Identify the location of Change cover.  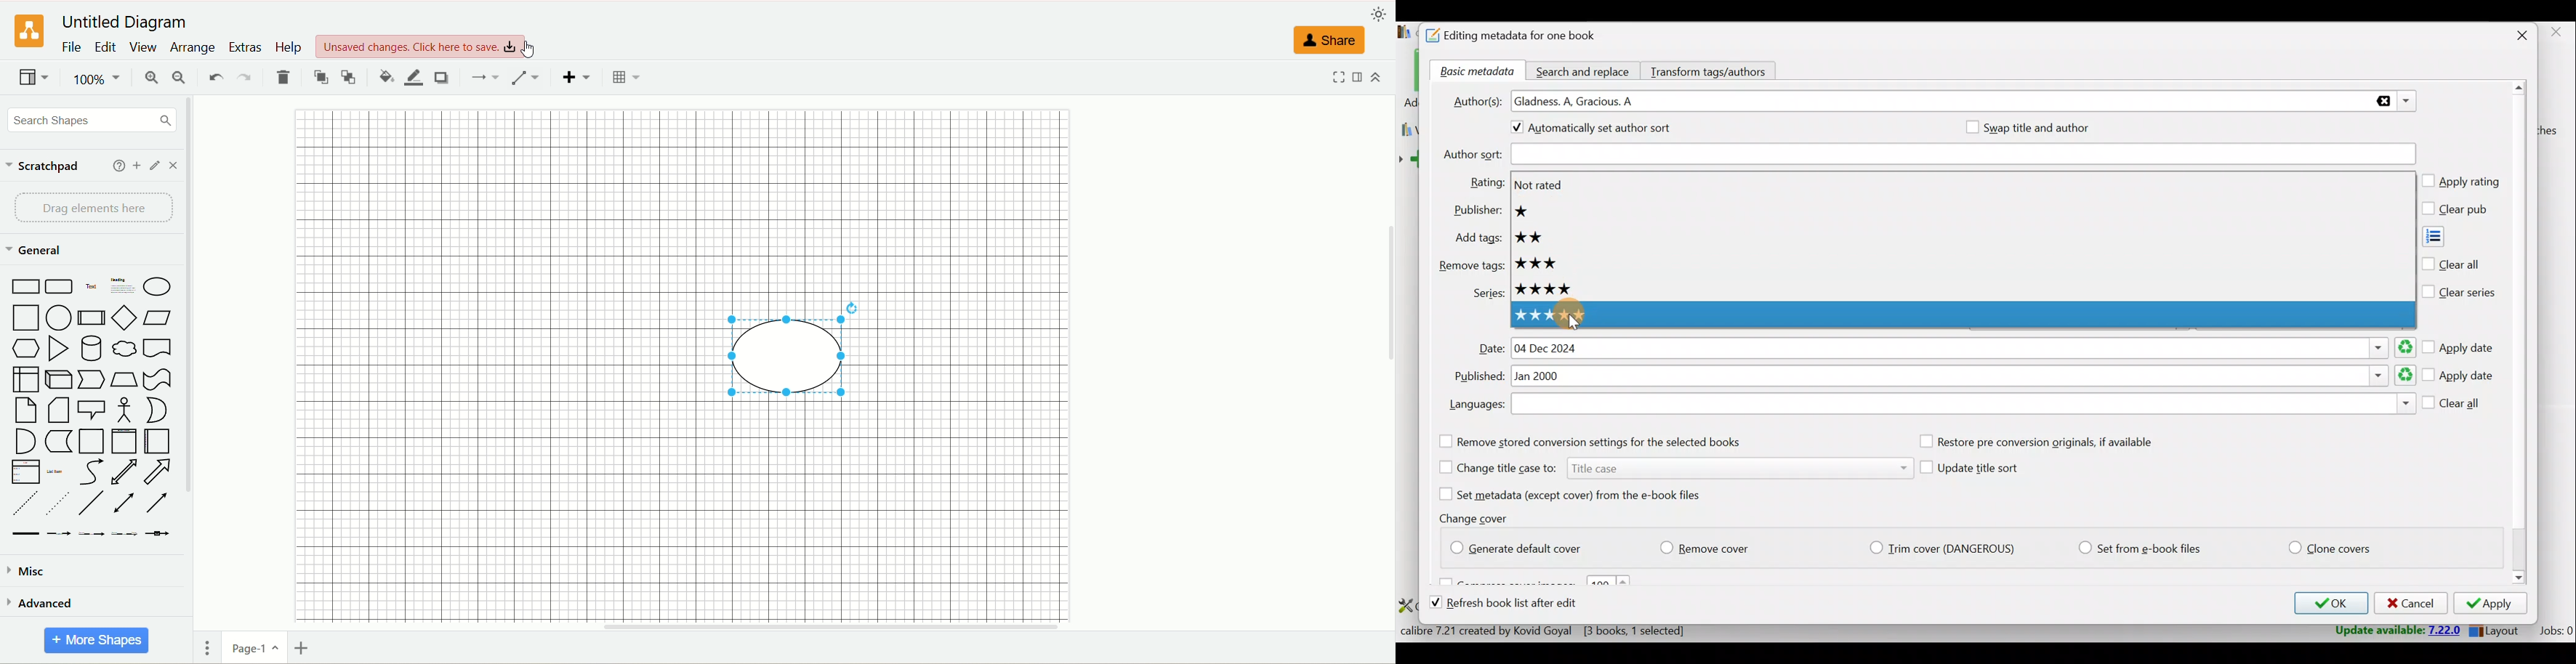
(1478, 518).